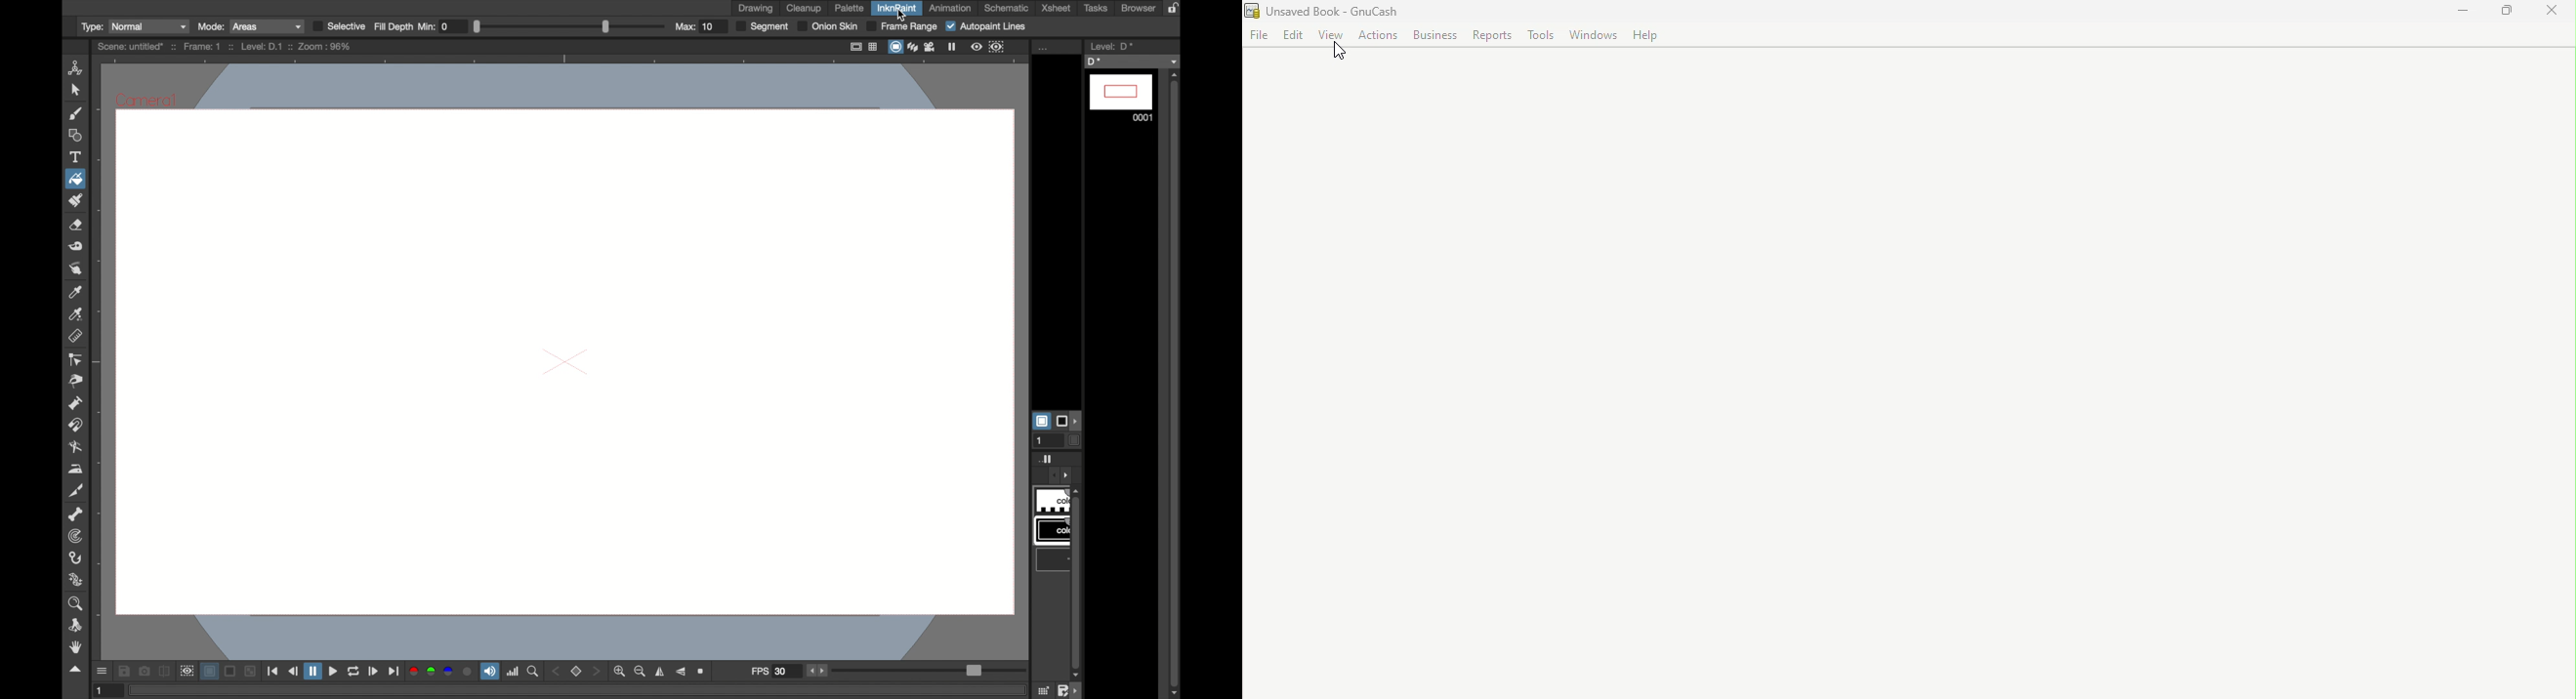  Describe the element at coordinates (1380, 37) in the screenshot. I see `Actions` at that location.